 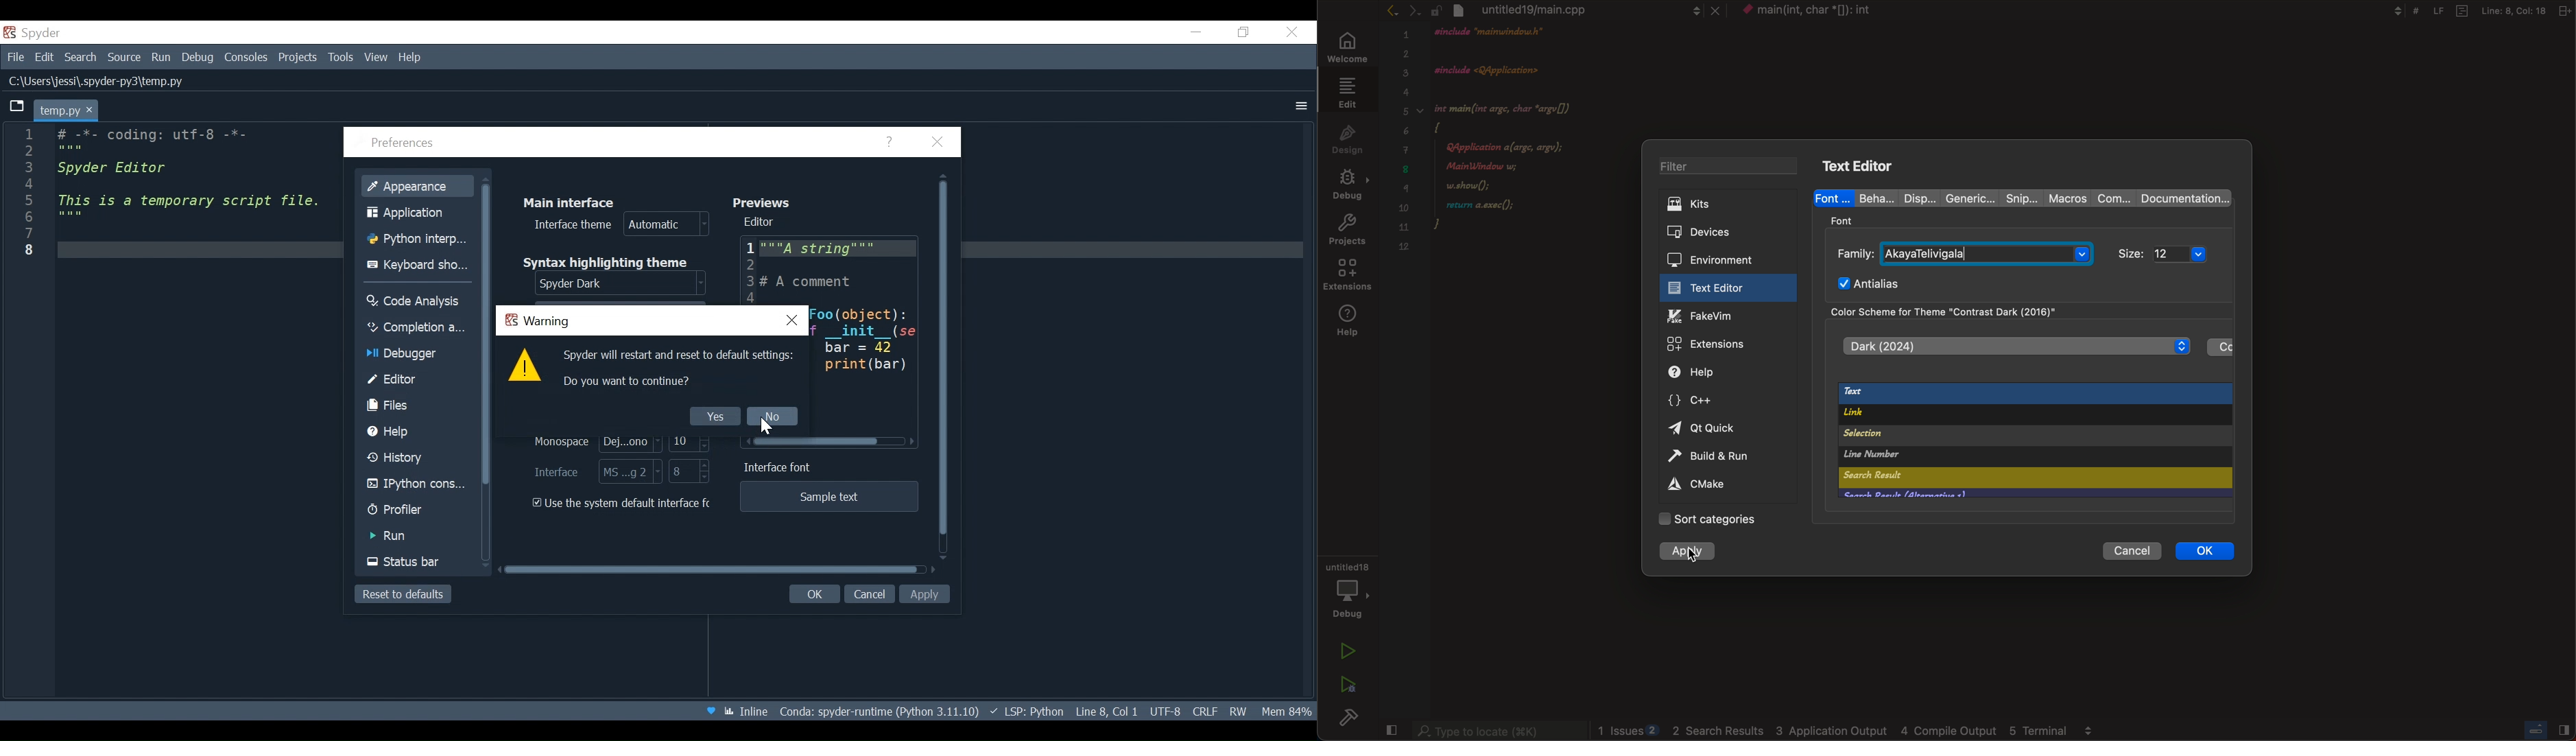 I want to click on Categories, so click(x=1717, y=520).